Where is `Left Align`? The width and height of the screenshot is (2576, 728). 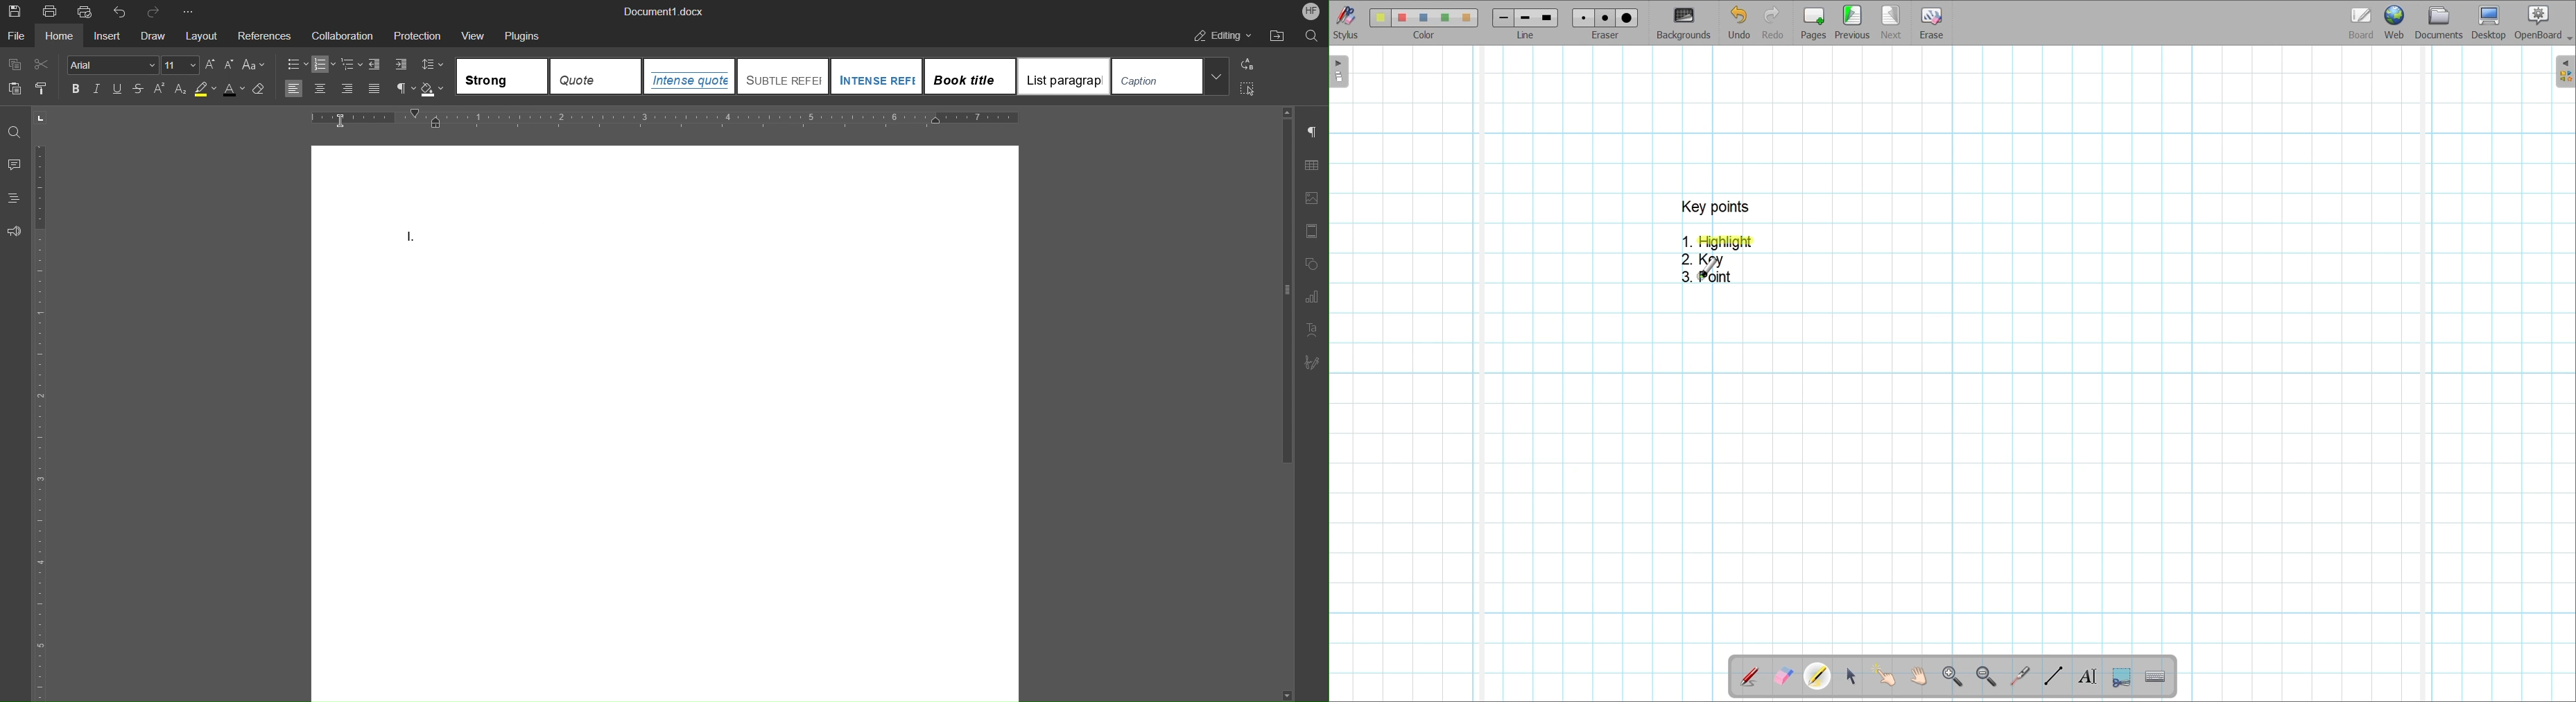
Left Align is located at coordinates (293, 89).